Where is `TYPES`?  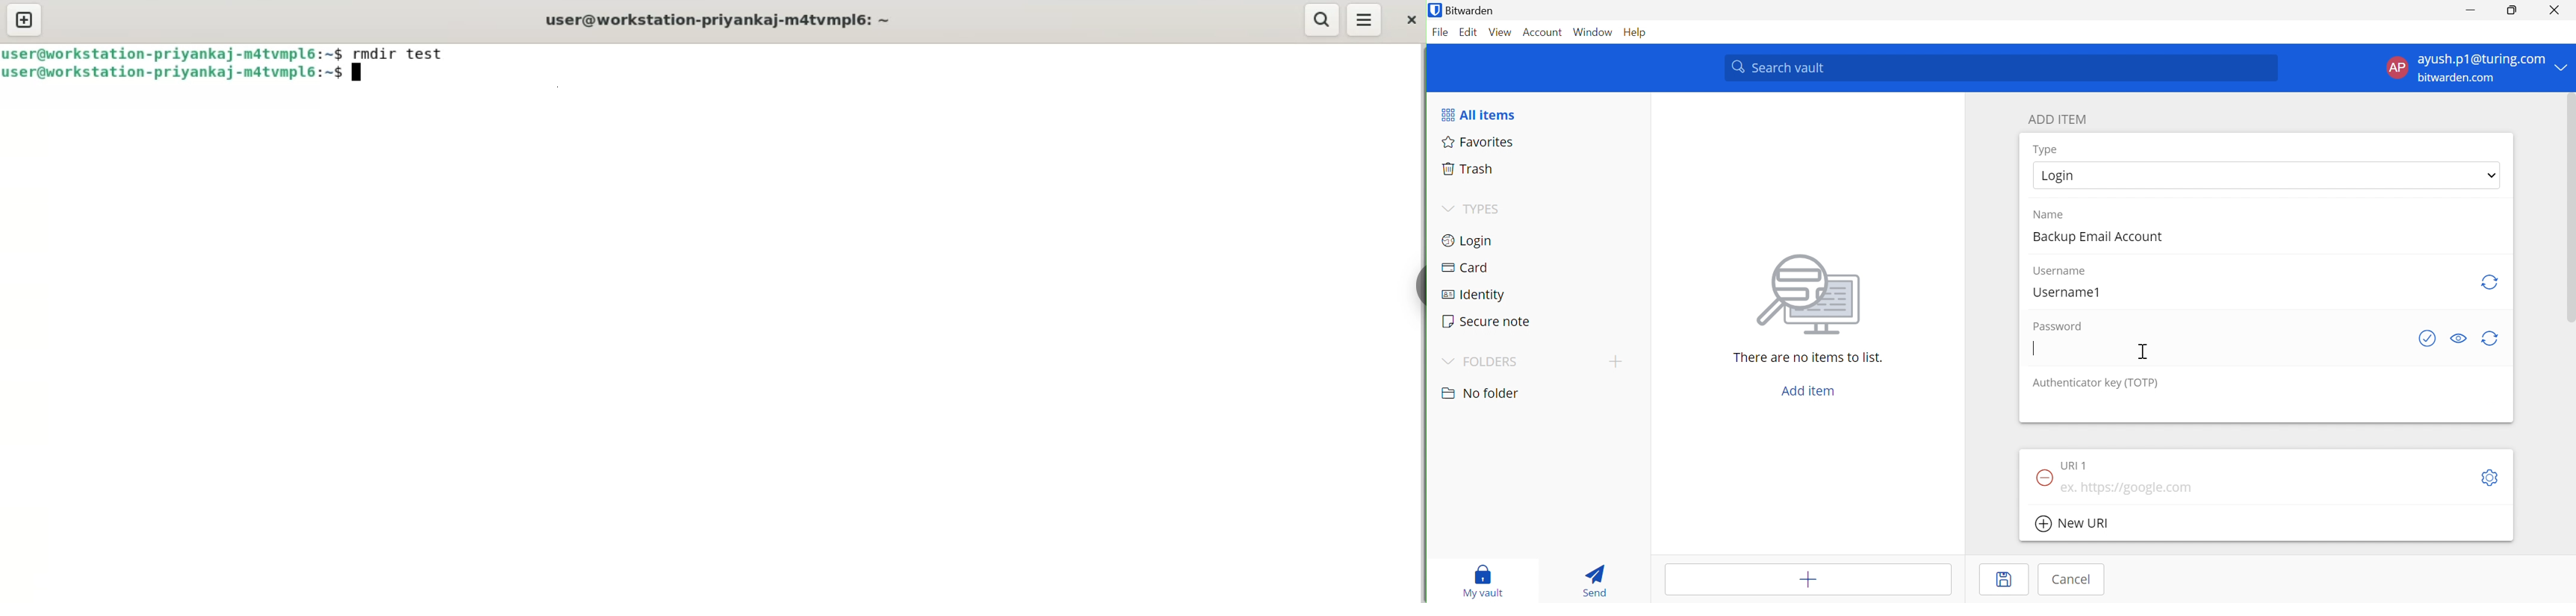 TYPES is located at coordinates (1483, 208).